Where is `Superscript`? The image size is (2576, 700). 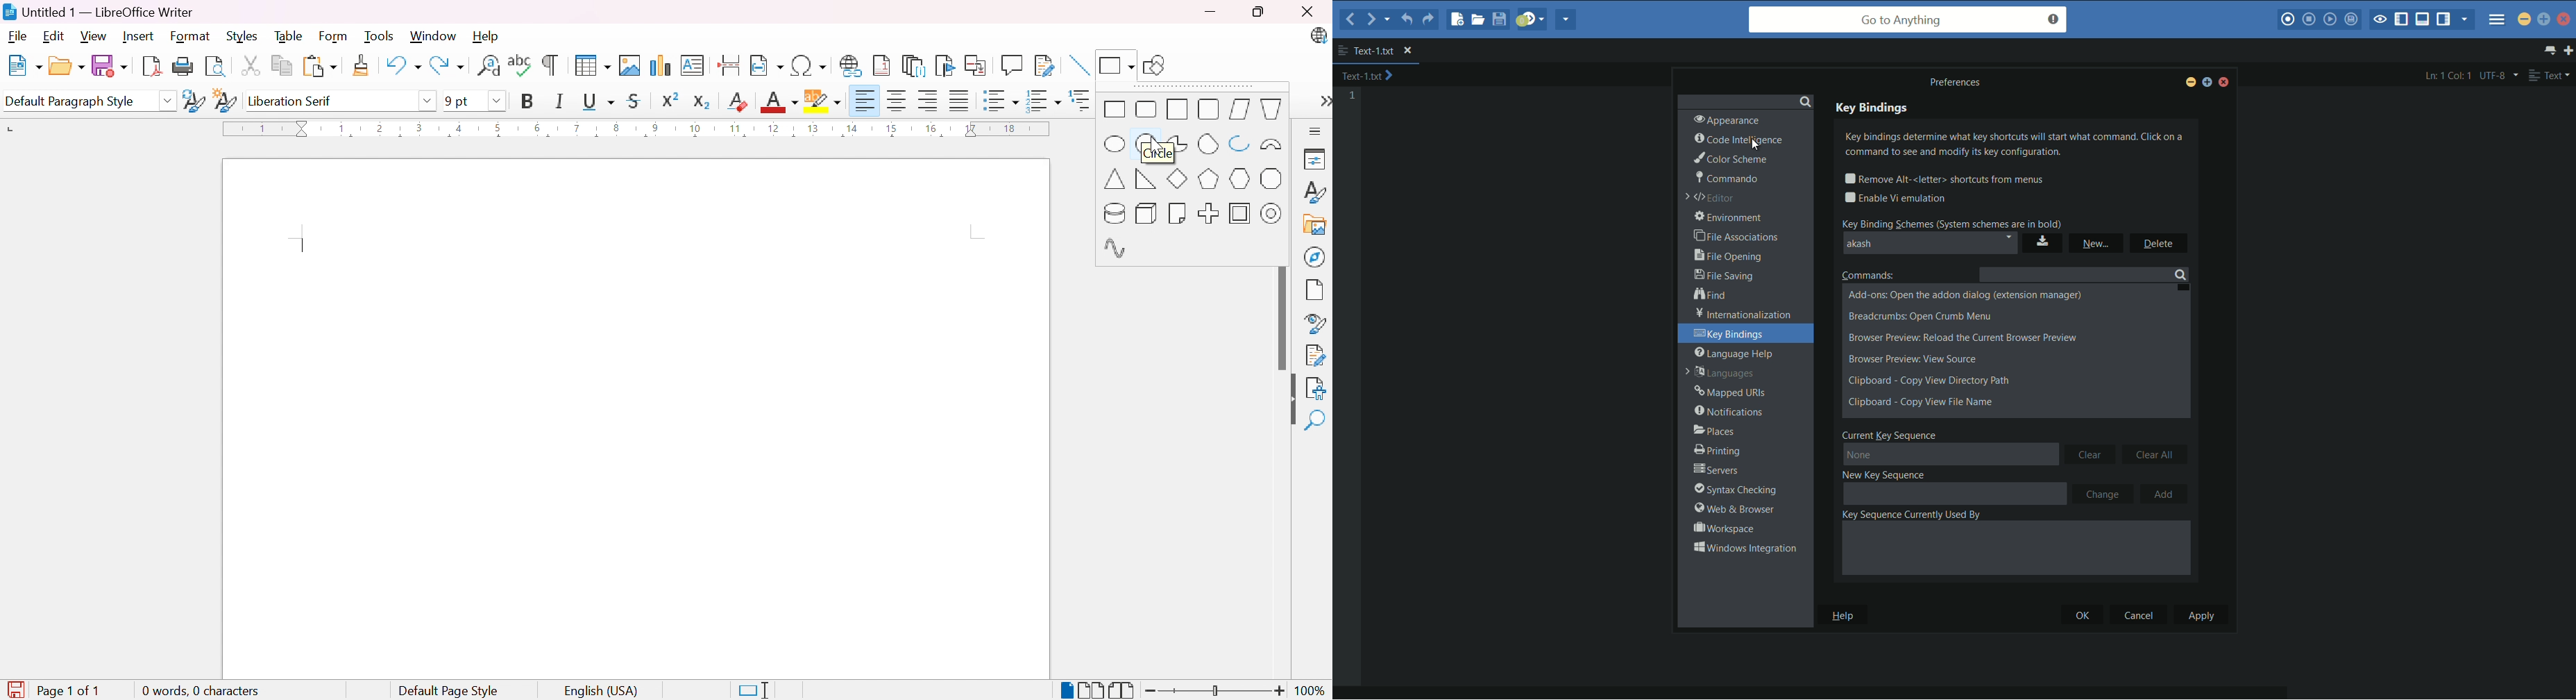
Superscript is located at coordinates (670, 99).